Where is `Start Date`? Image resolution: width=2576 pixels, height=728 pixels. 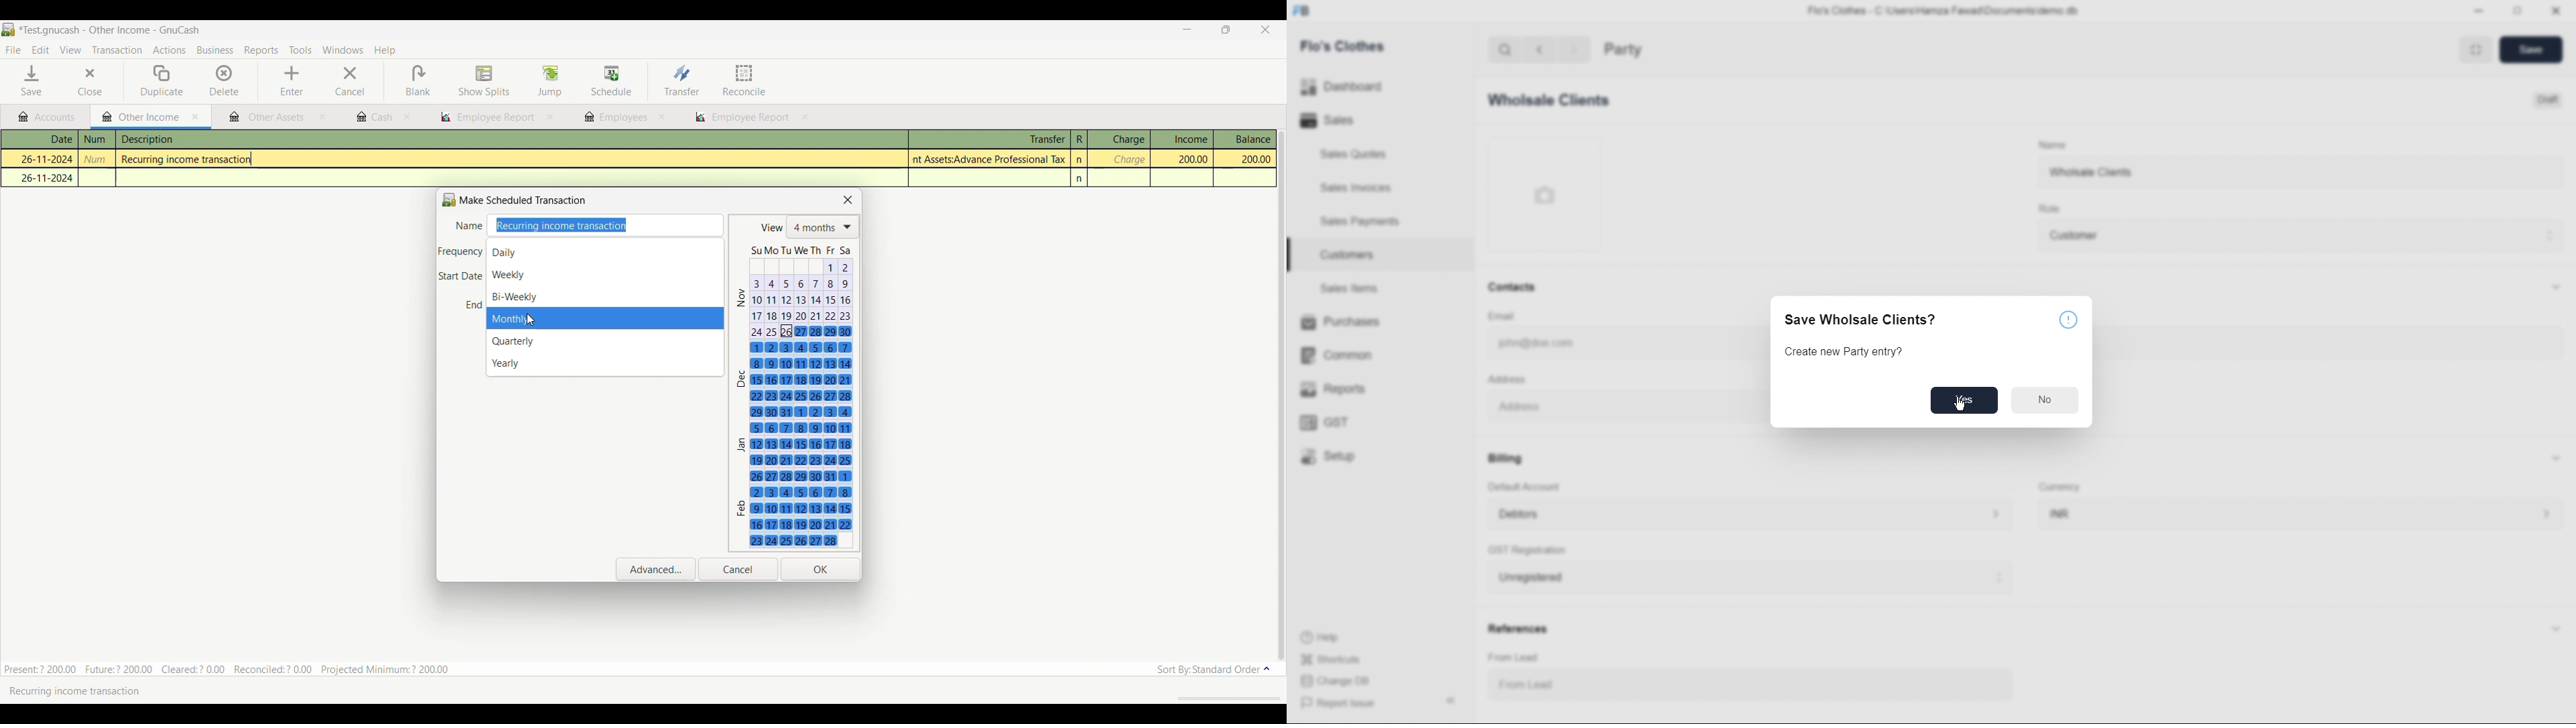 Start Date is located at coordinates (460, 276).